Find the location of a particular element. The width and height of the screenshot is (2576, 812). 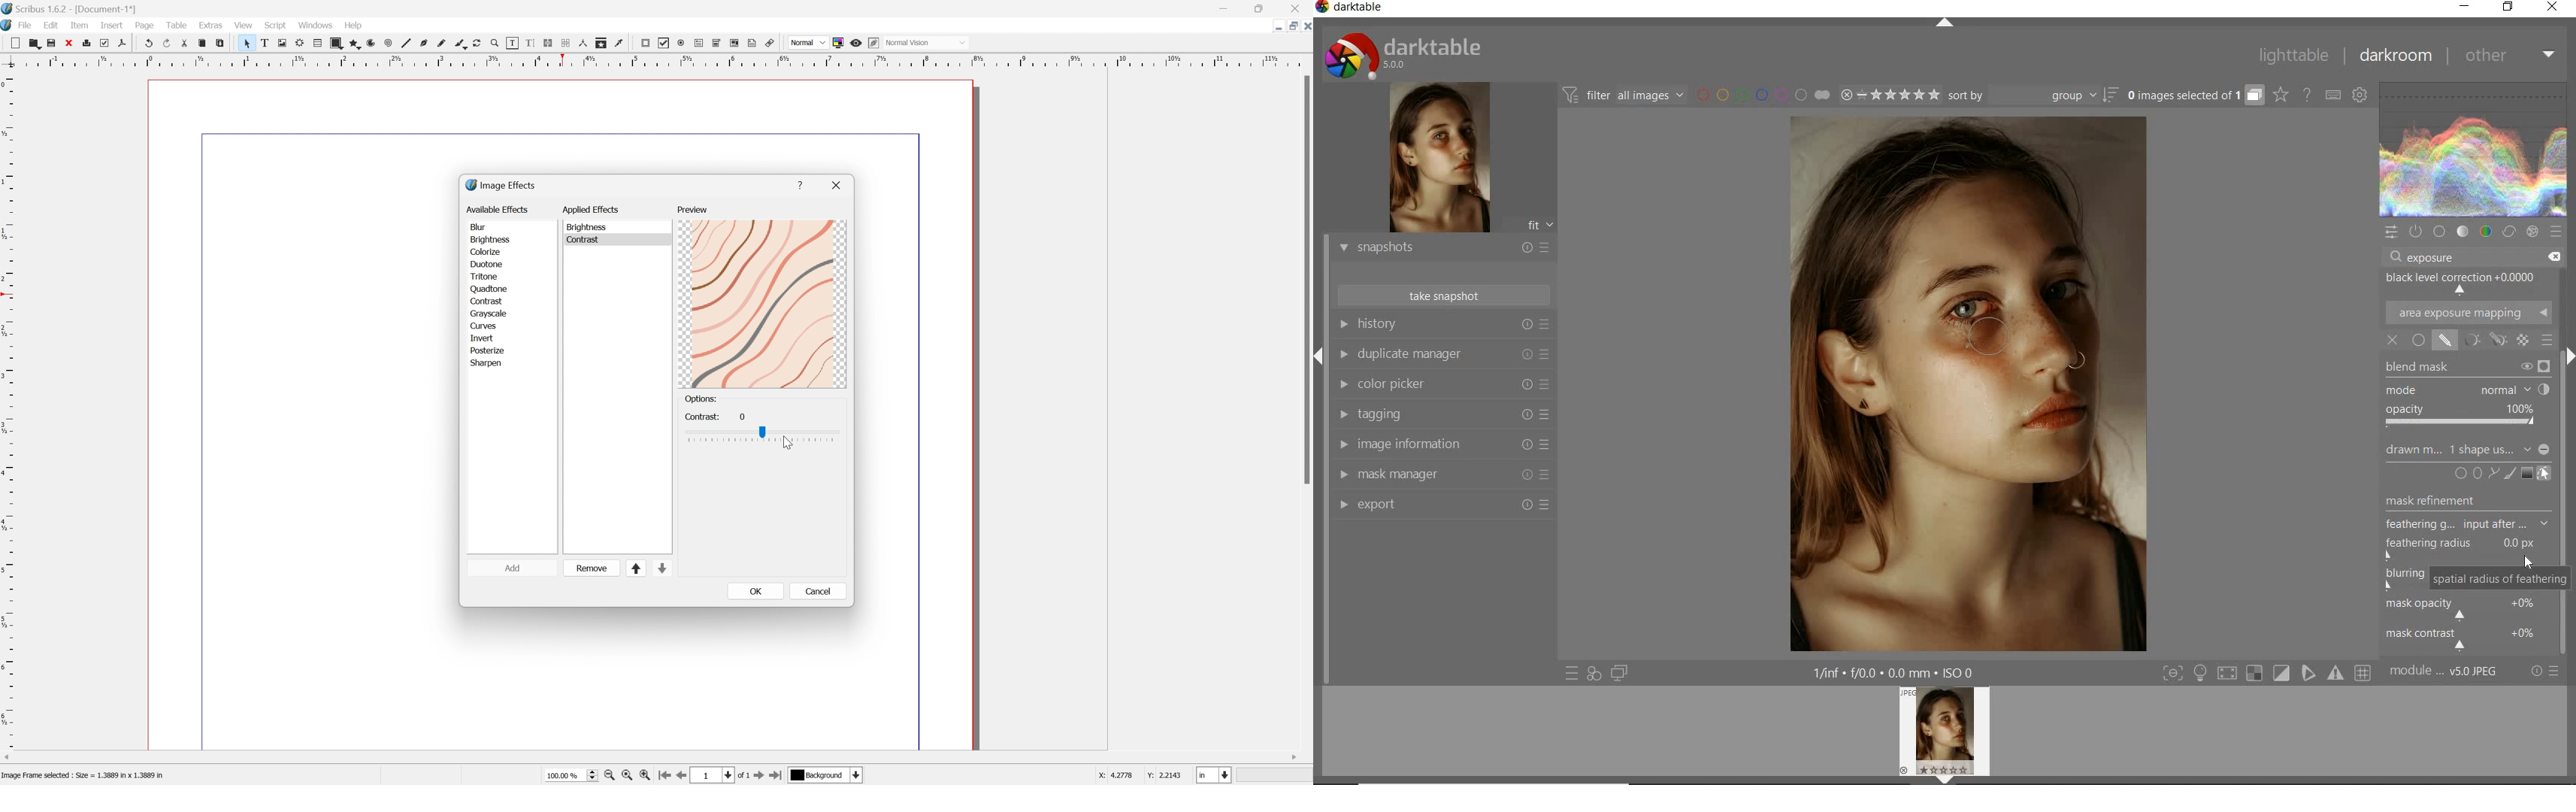

brightness is located at coordinates (590, 227).